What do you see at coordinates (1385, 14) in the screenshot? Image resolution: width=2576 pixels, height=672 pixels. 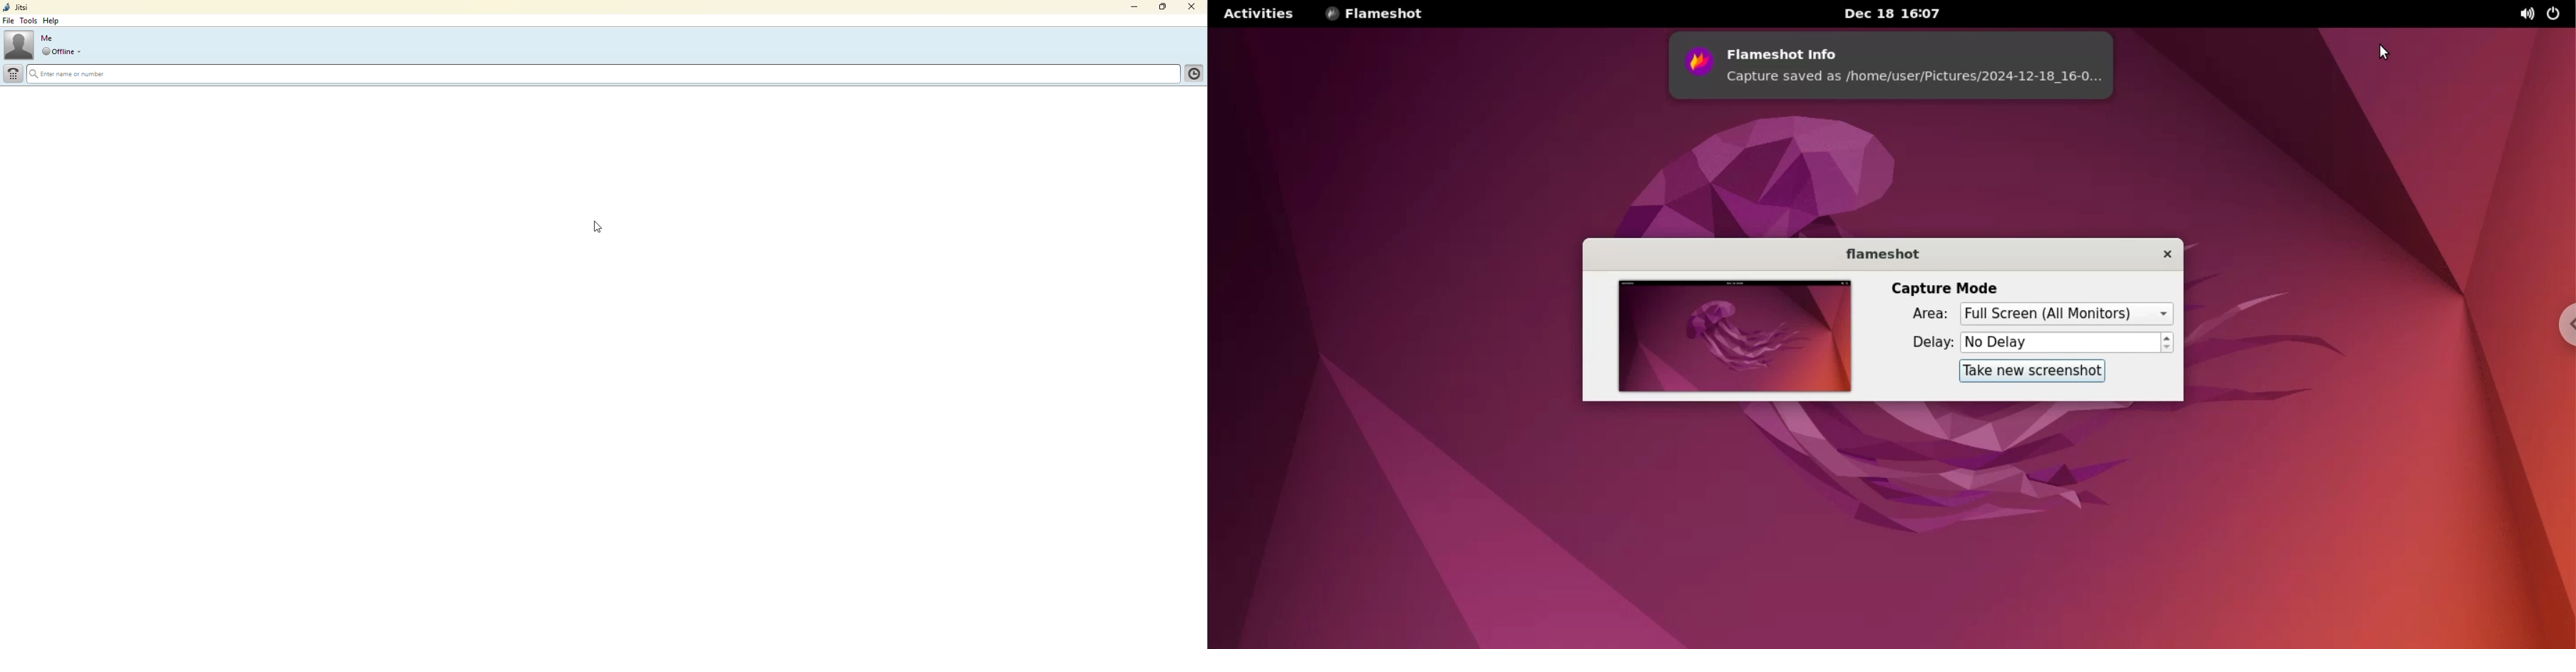 I see `flameshot menu` at bounding box center [1385, 14].